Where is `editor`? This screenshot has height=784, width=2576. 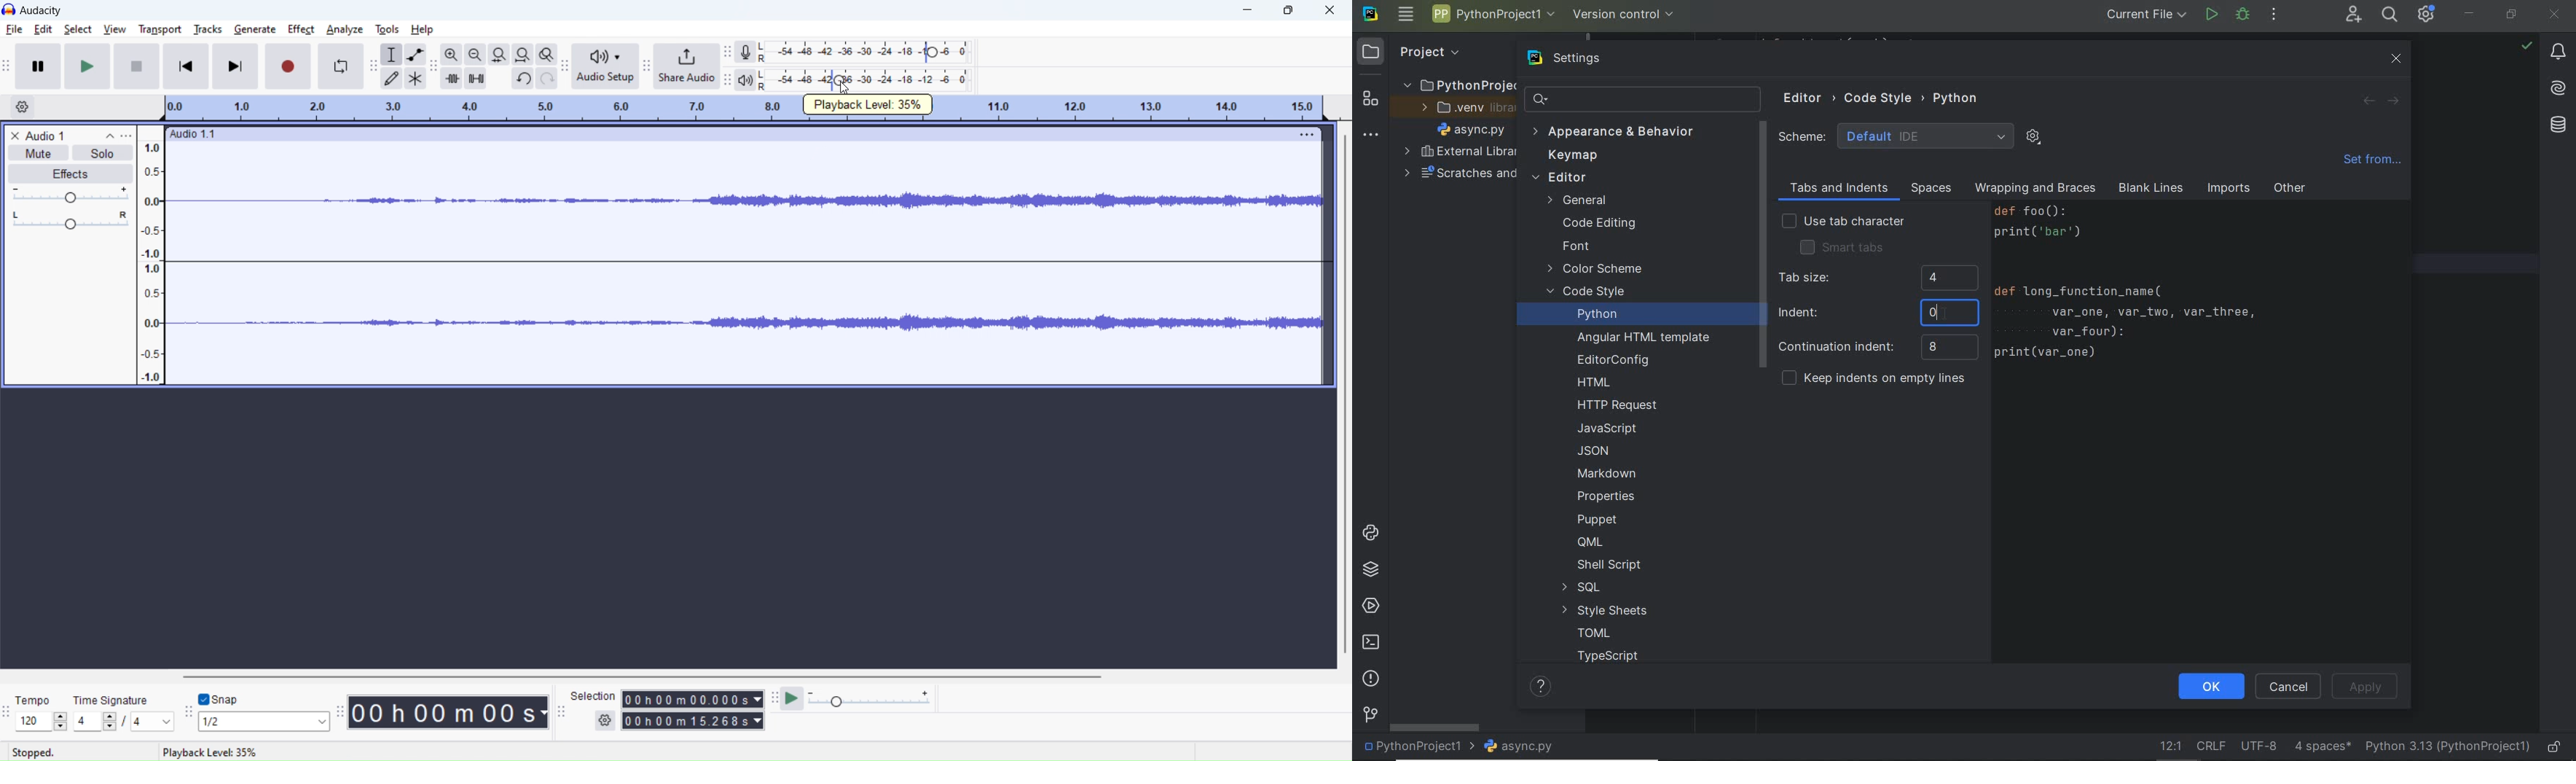
editor is located at coordinates (1559, 179).